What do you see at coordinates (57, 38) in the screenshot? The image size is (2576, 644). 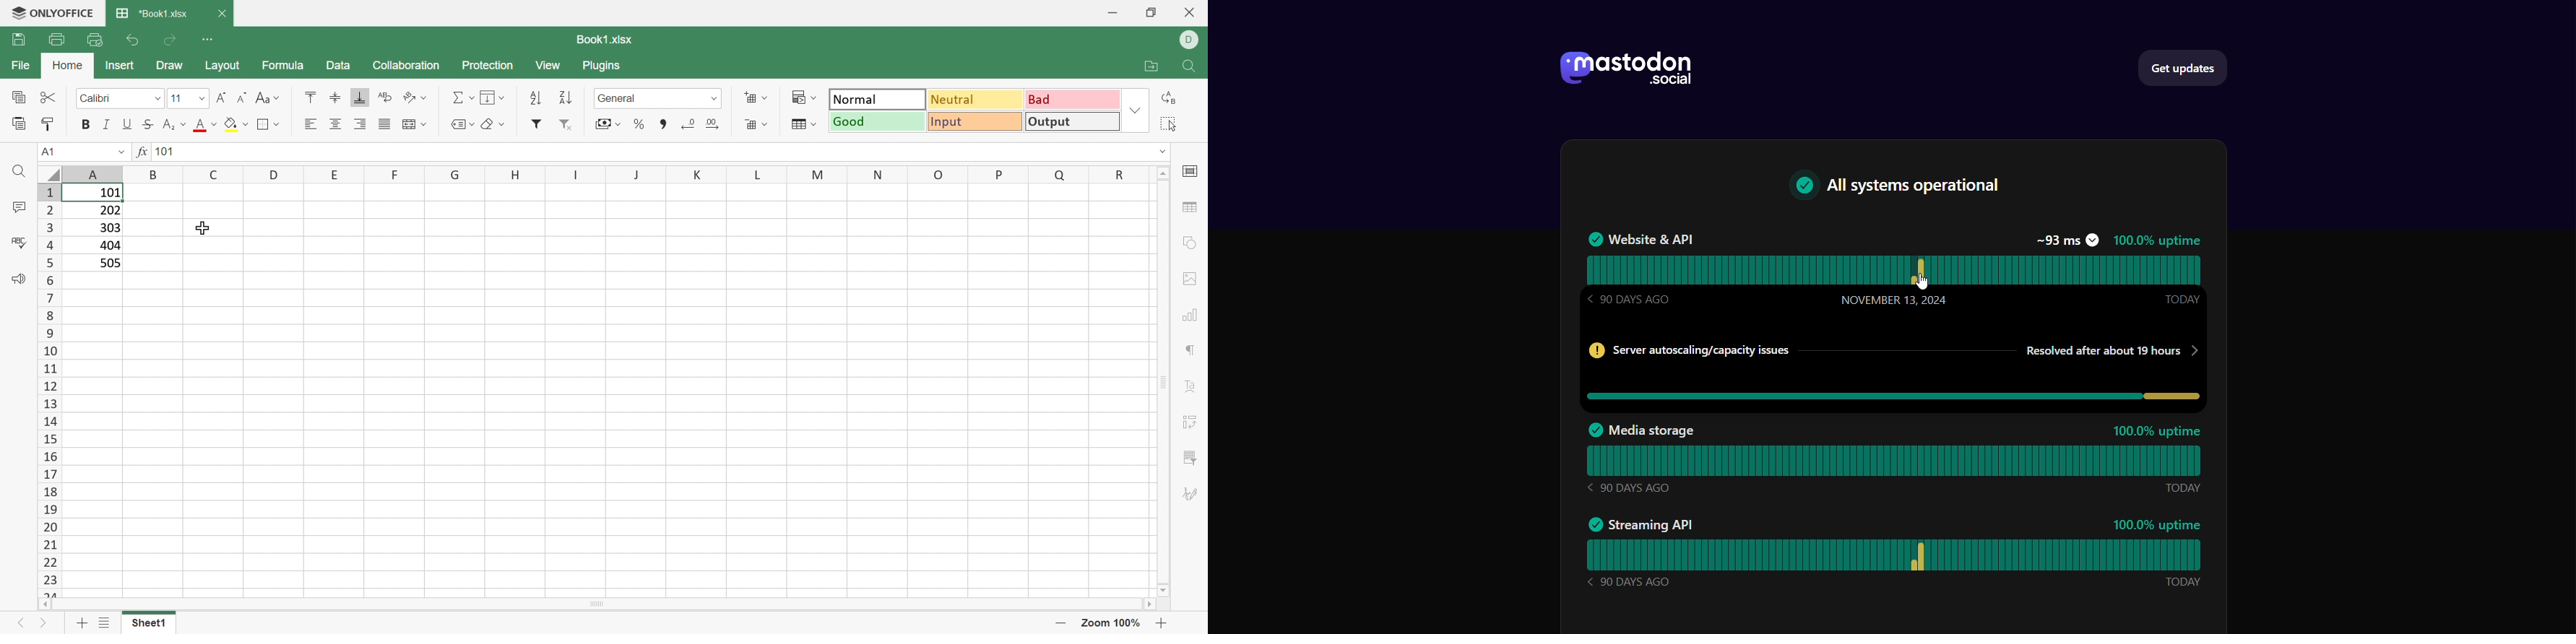 I see `Print` at bounding box center [57, 38].